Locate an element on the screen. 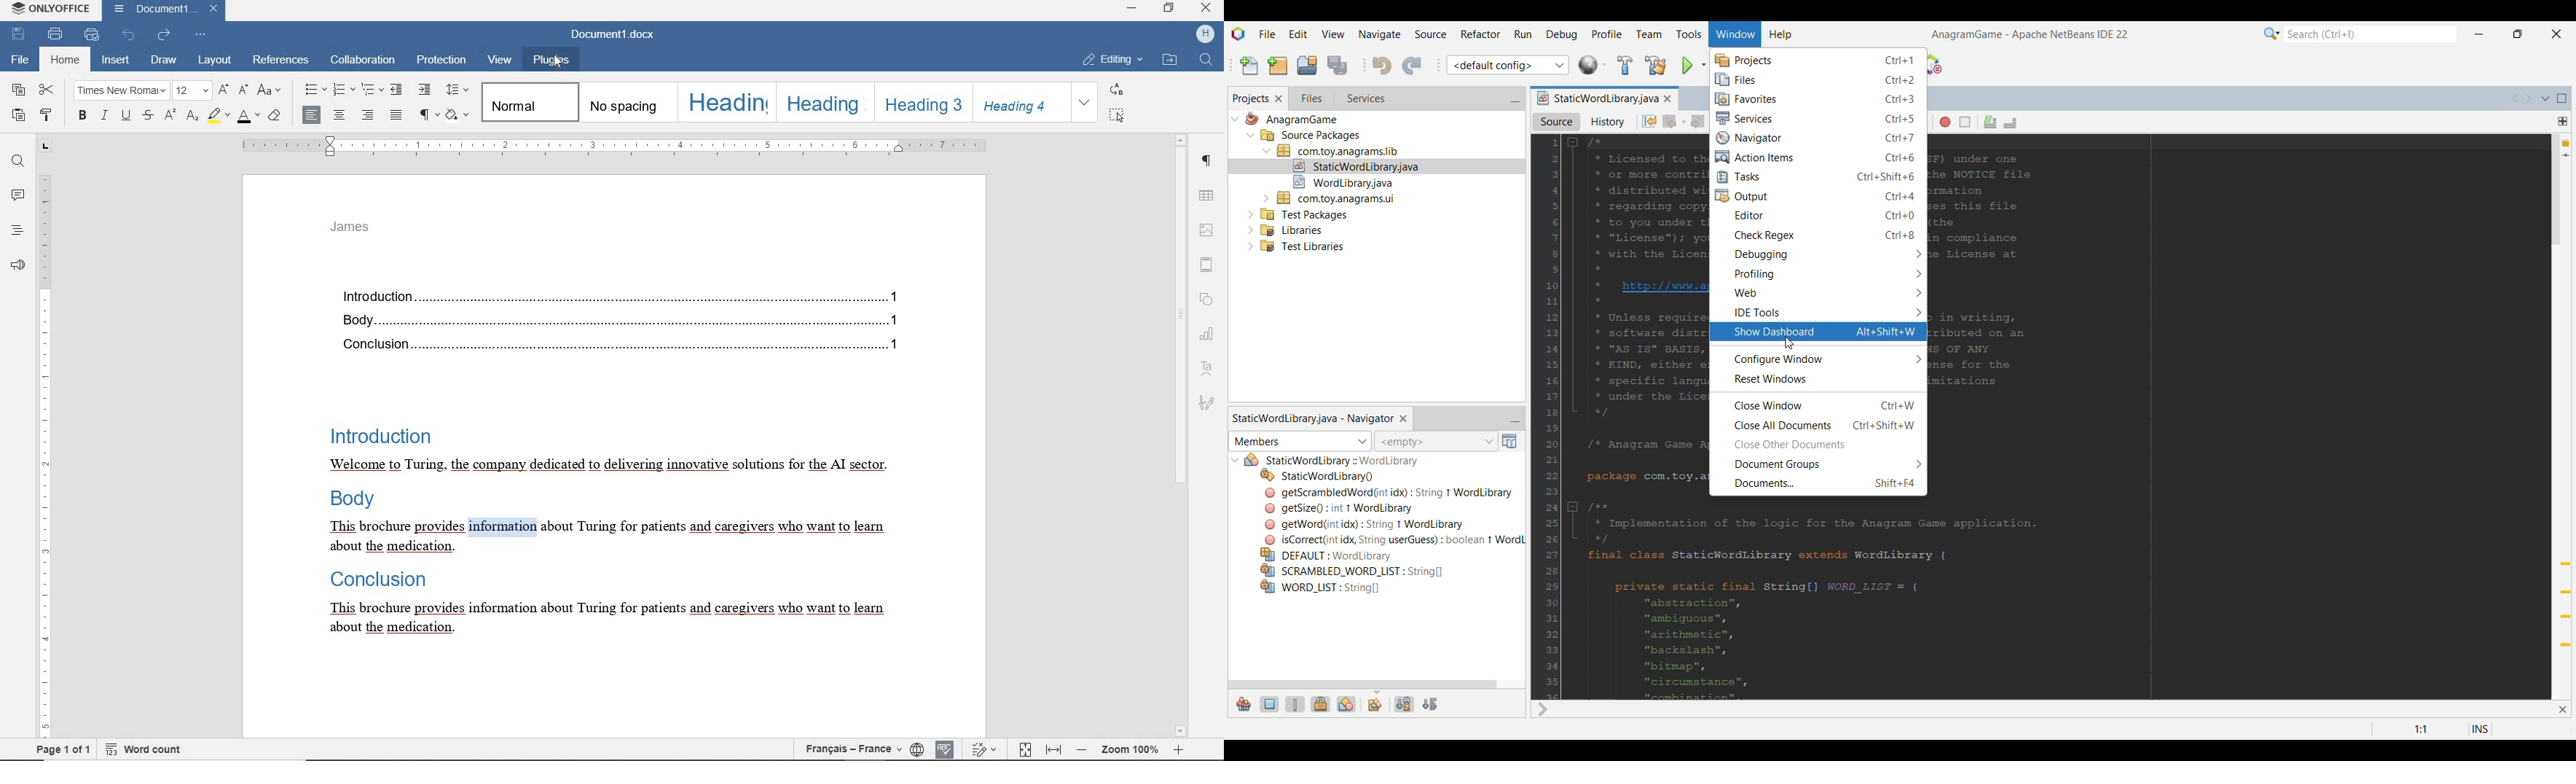 Image resolution: width=2576 pixels, height=784 pixels. HEADING 1 is located at coordinates (725, 101).